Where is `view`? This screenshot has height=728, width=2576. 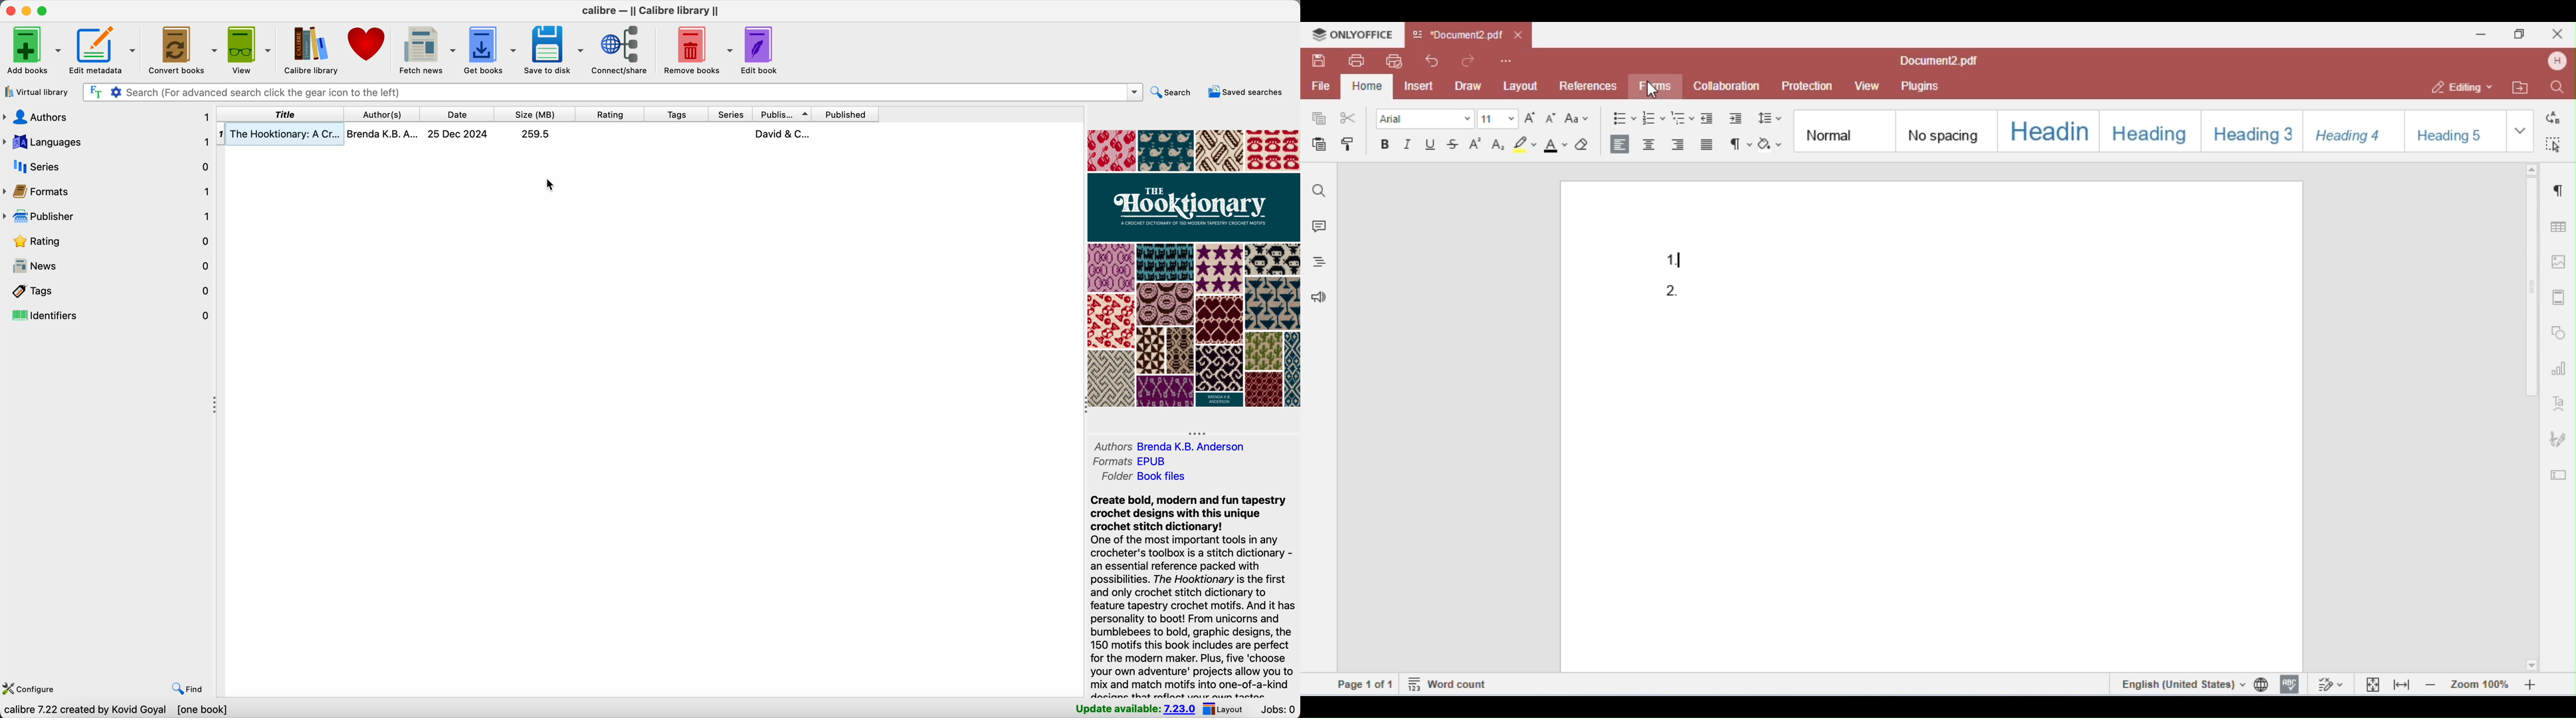
view is located at coordinates (248, 50).